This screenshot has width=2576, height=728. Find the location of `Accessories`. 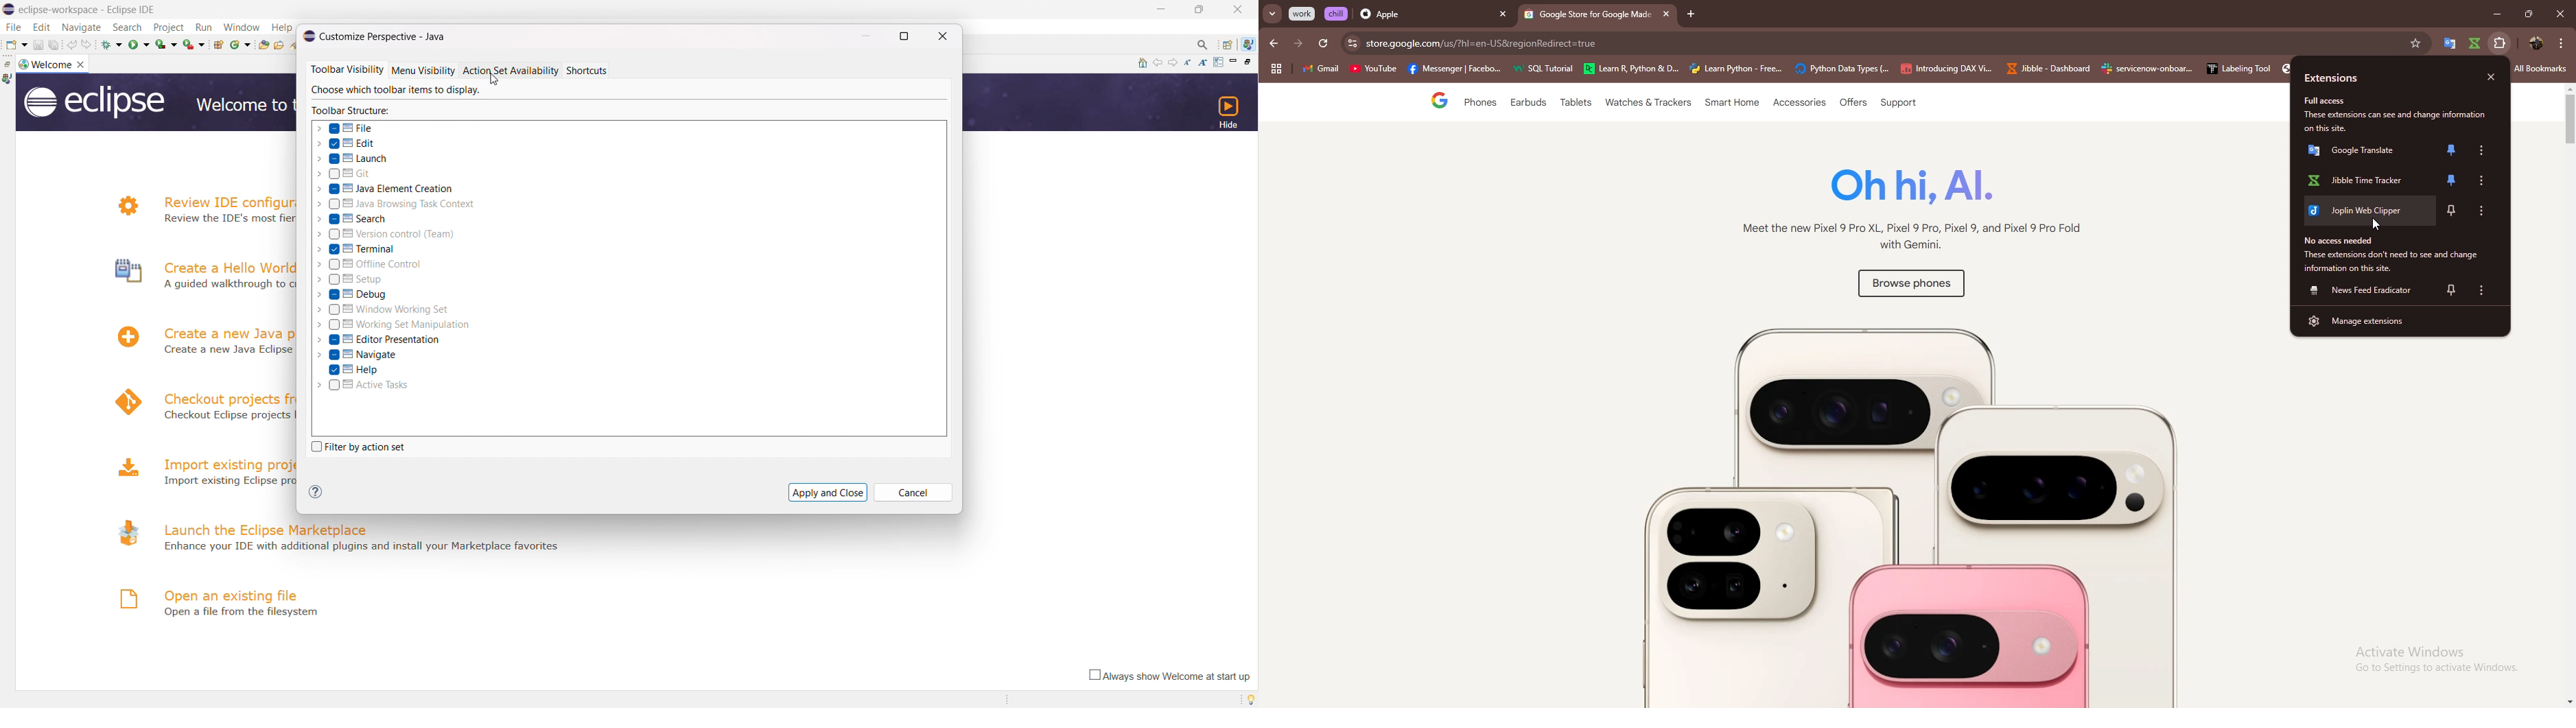

Accessories is located at coordinates (1801, 104).